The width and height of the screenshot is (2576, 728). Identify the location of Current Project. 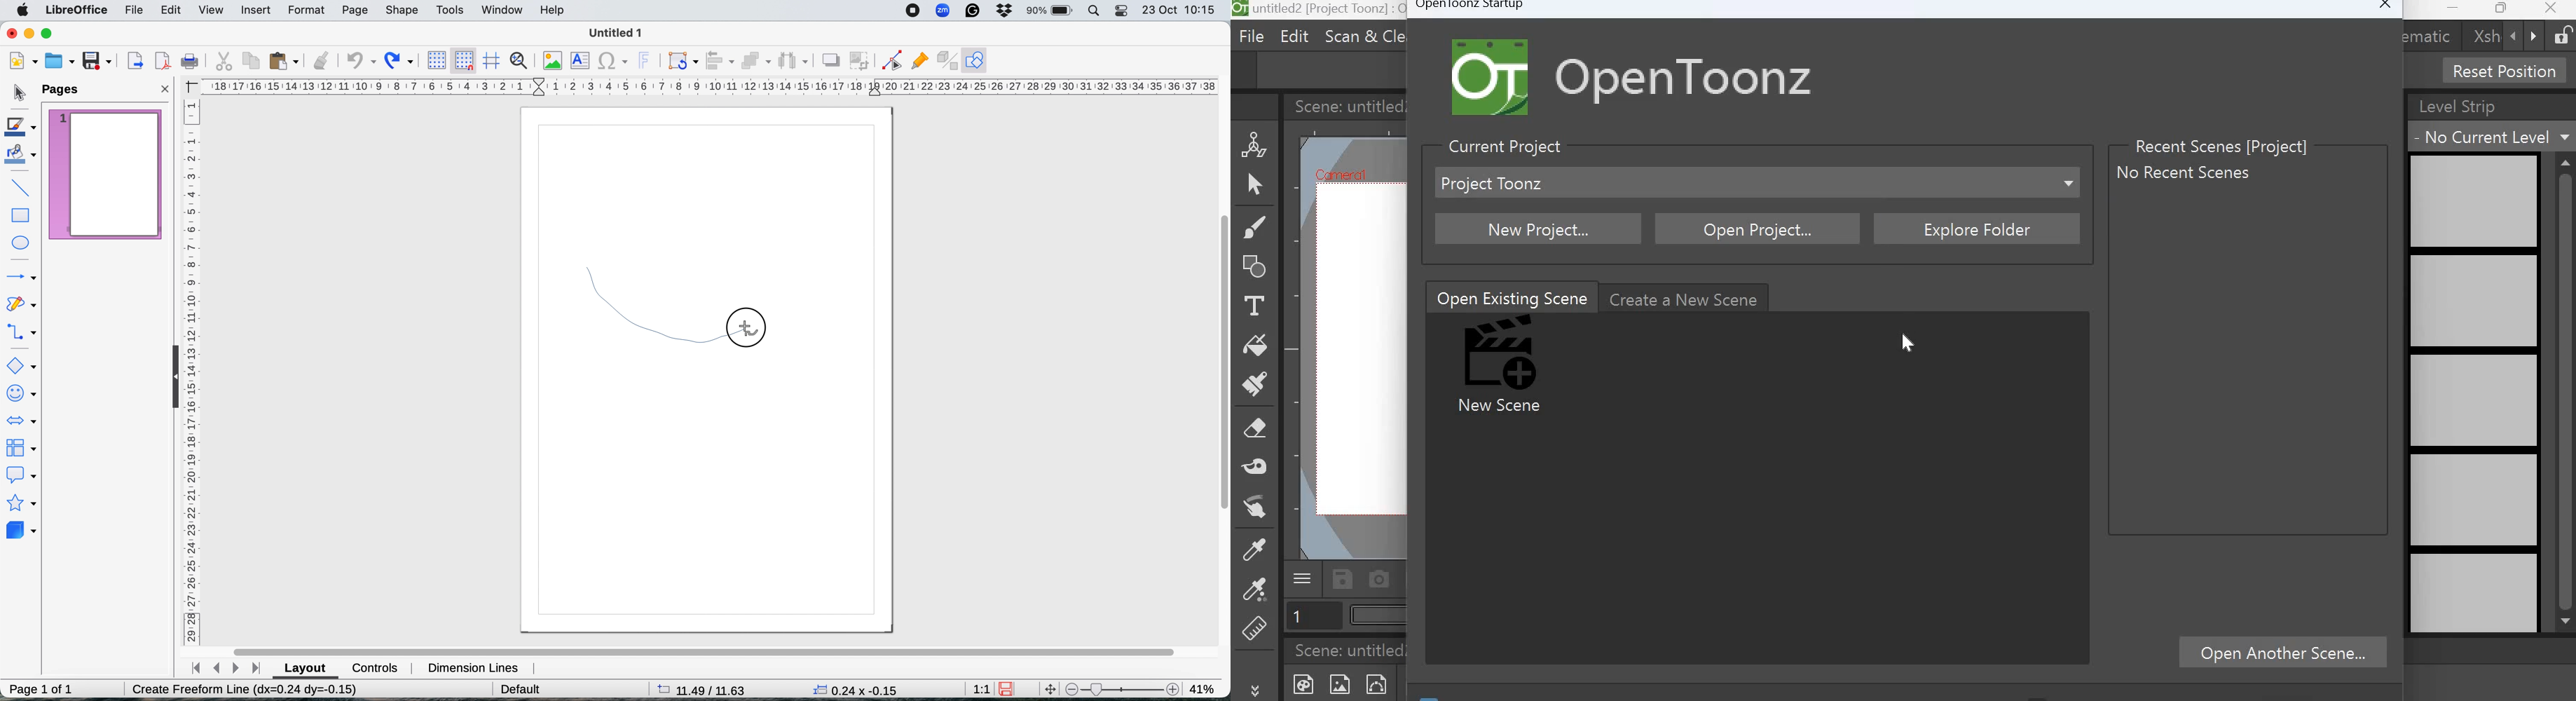
(1502, 147).